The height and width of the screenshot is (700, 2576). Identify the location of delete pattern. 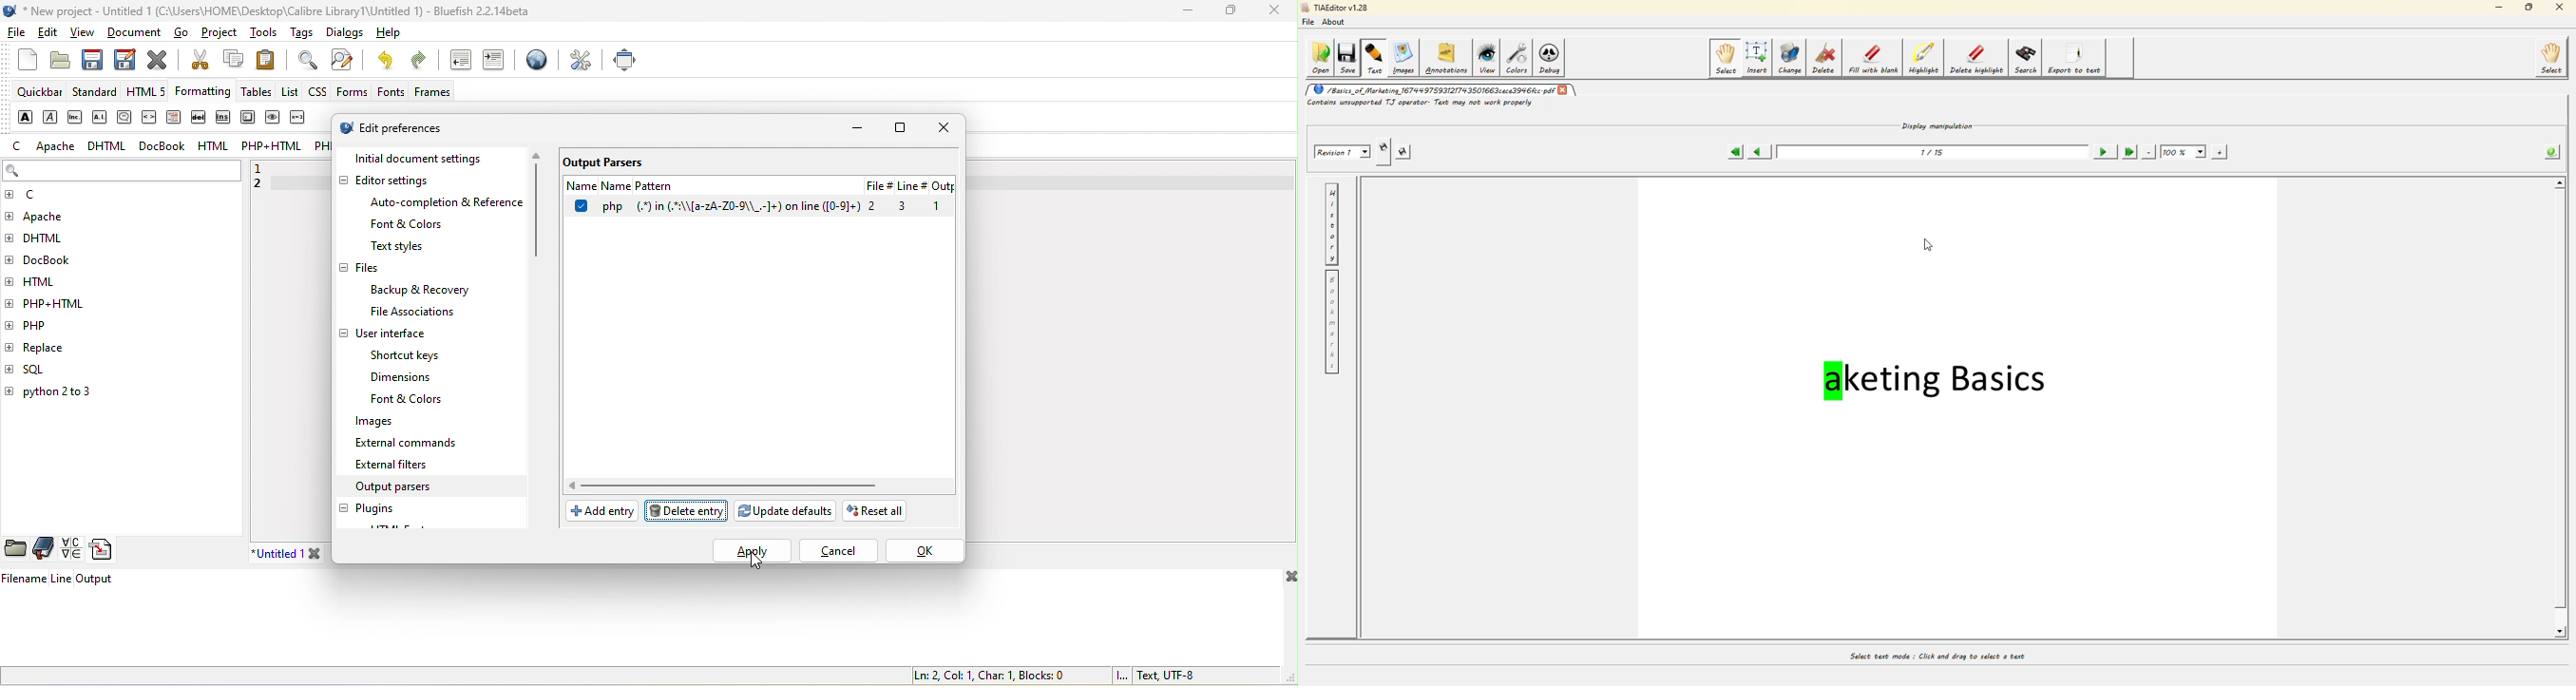
(689, 510).